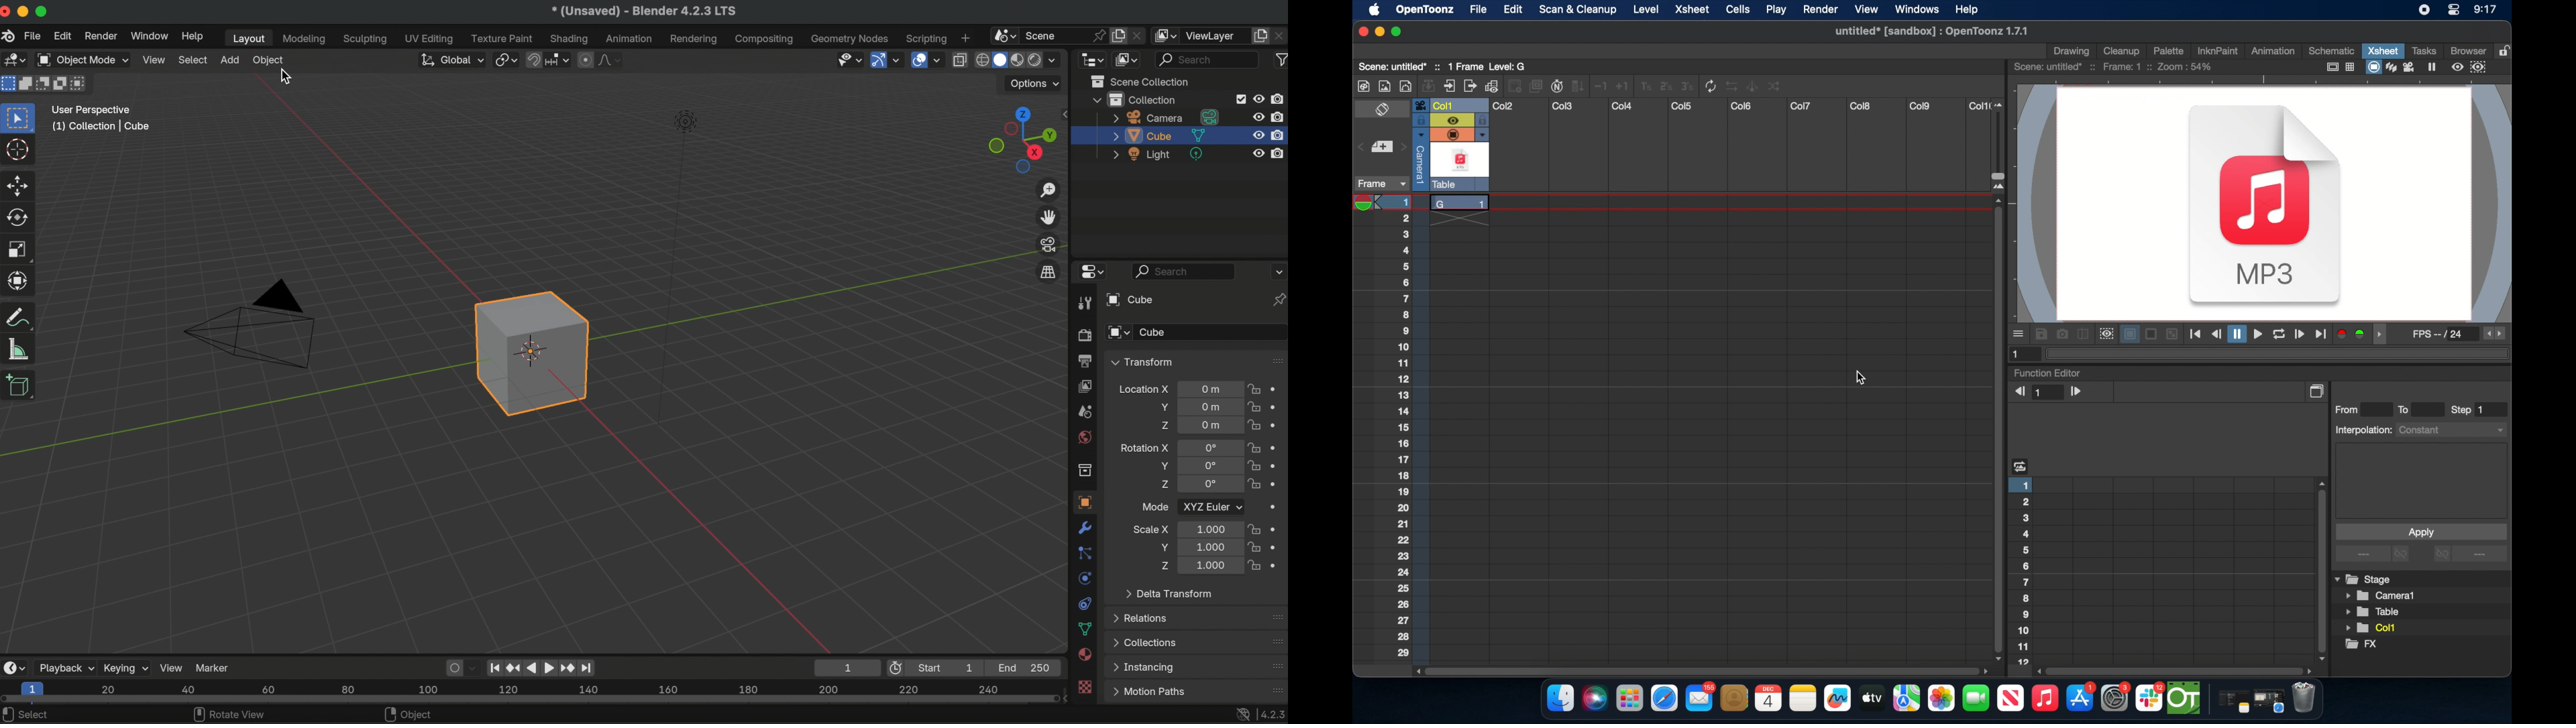 The height and width of the screenshot is (728, 2576). Describe the element at coordinates (32, 36) in the screenshot. I see `file` at that location.